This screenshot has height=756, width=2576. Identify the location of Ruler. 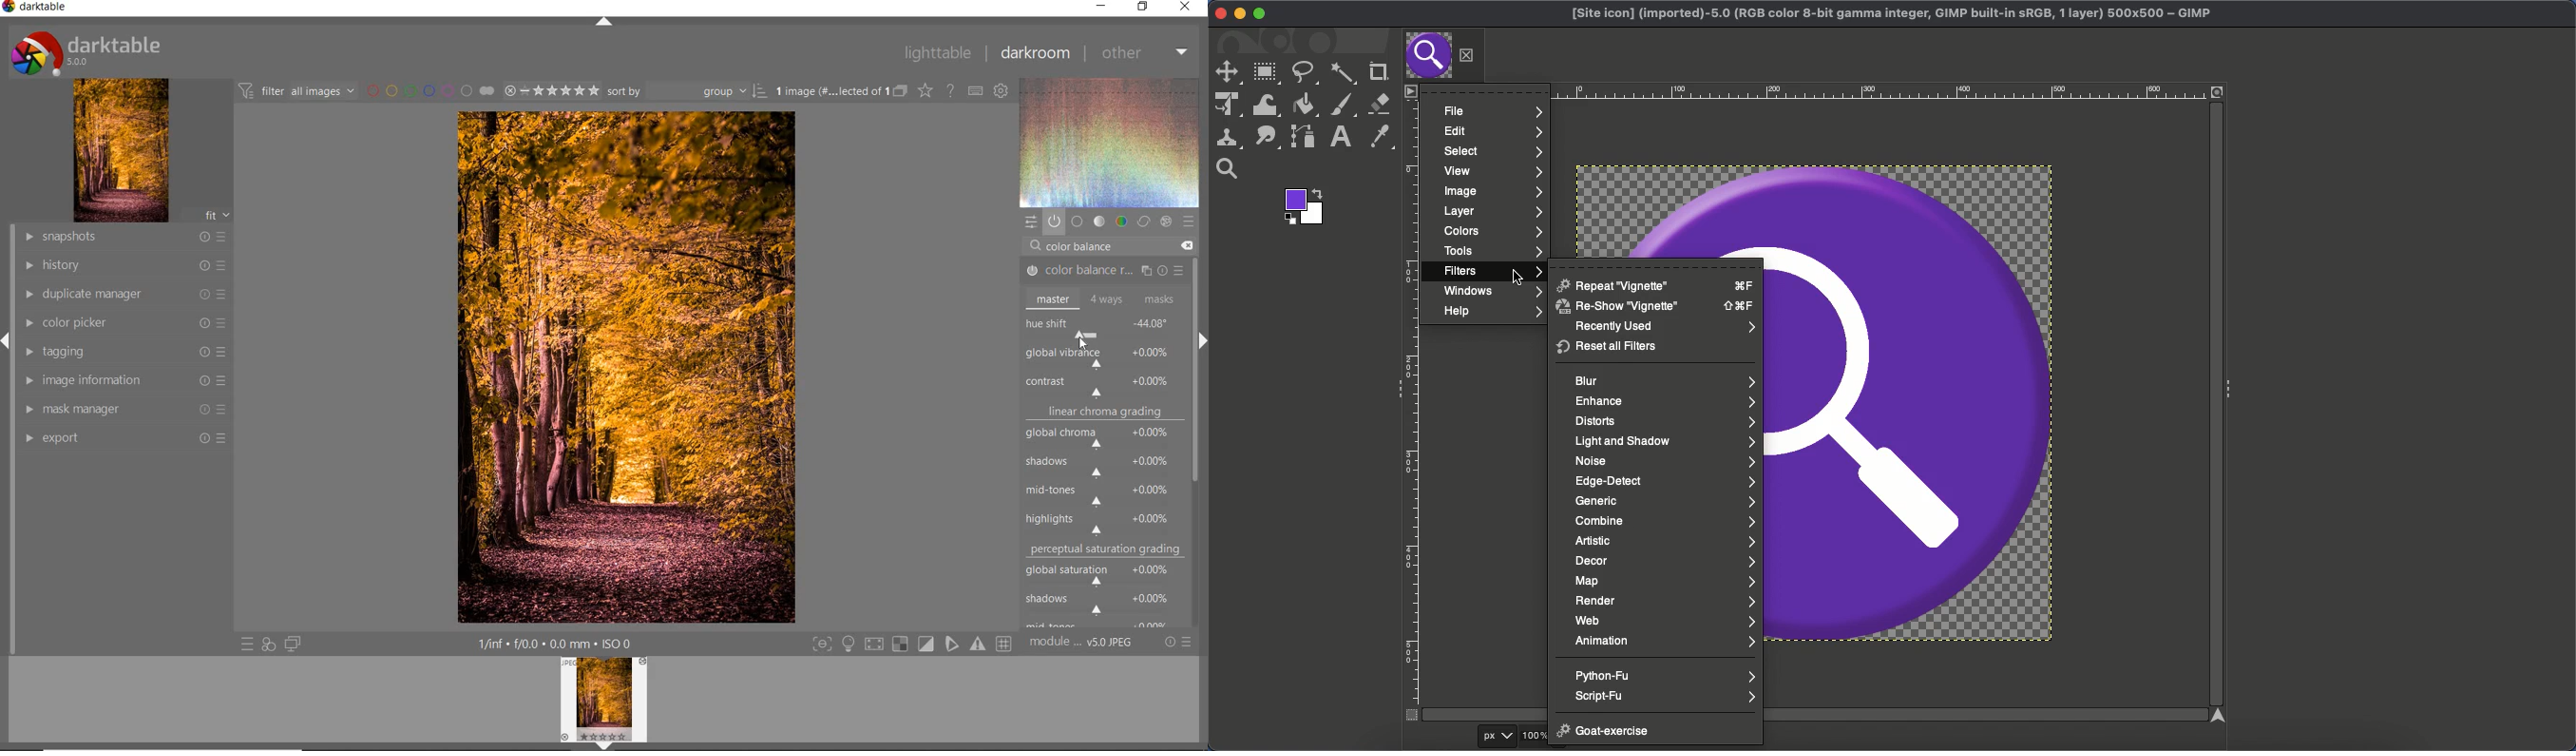
(1412, 411).